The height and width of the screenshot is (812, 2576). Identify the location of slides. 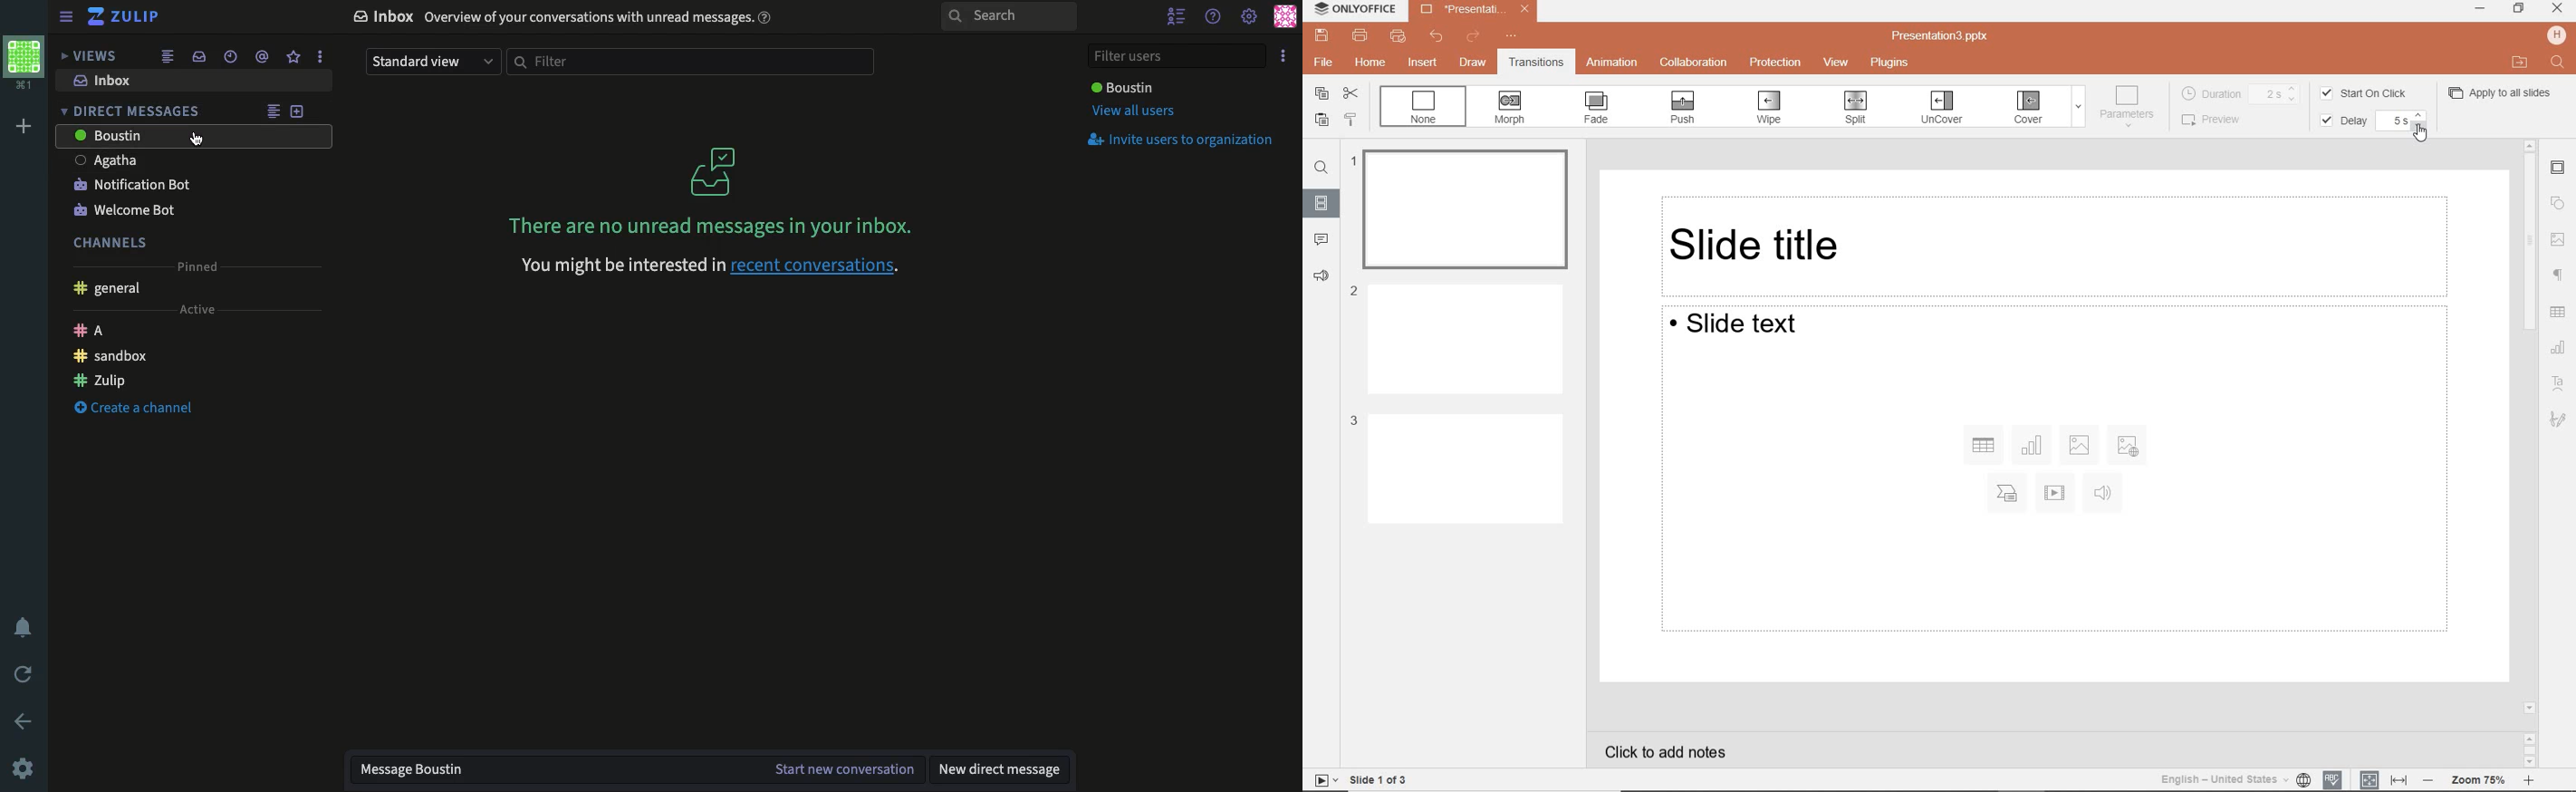
(1321, 203).